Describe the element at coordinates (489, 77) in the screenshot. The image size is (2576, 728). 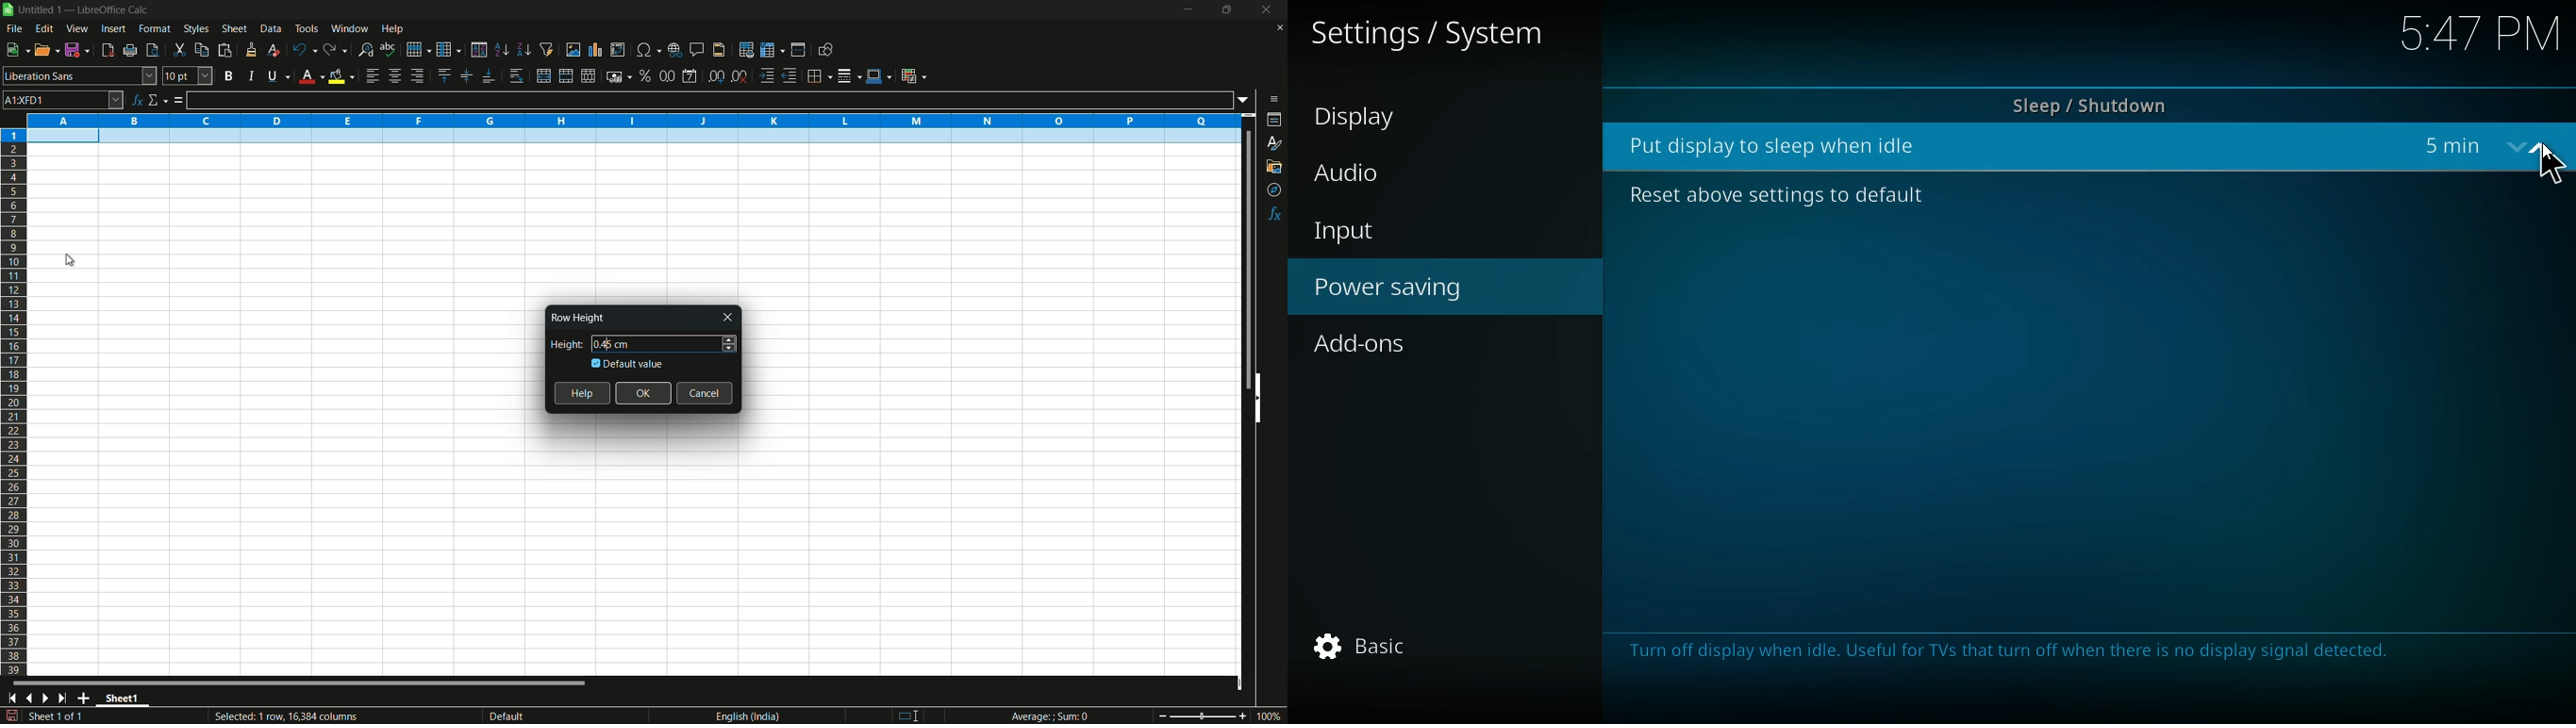
I see `align bottom` at that location.